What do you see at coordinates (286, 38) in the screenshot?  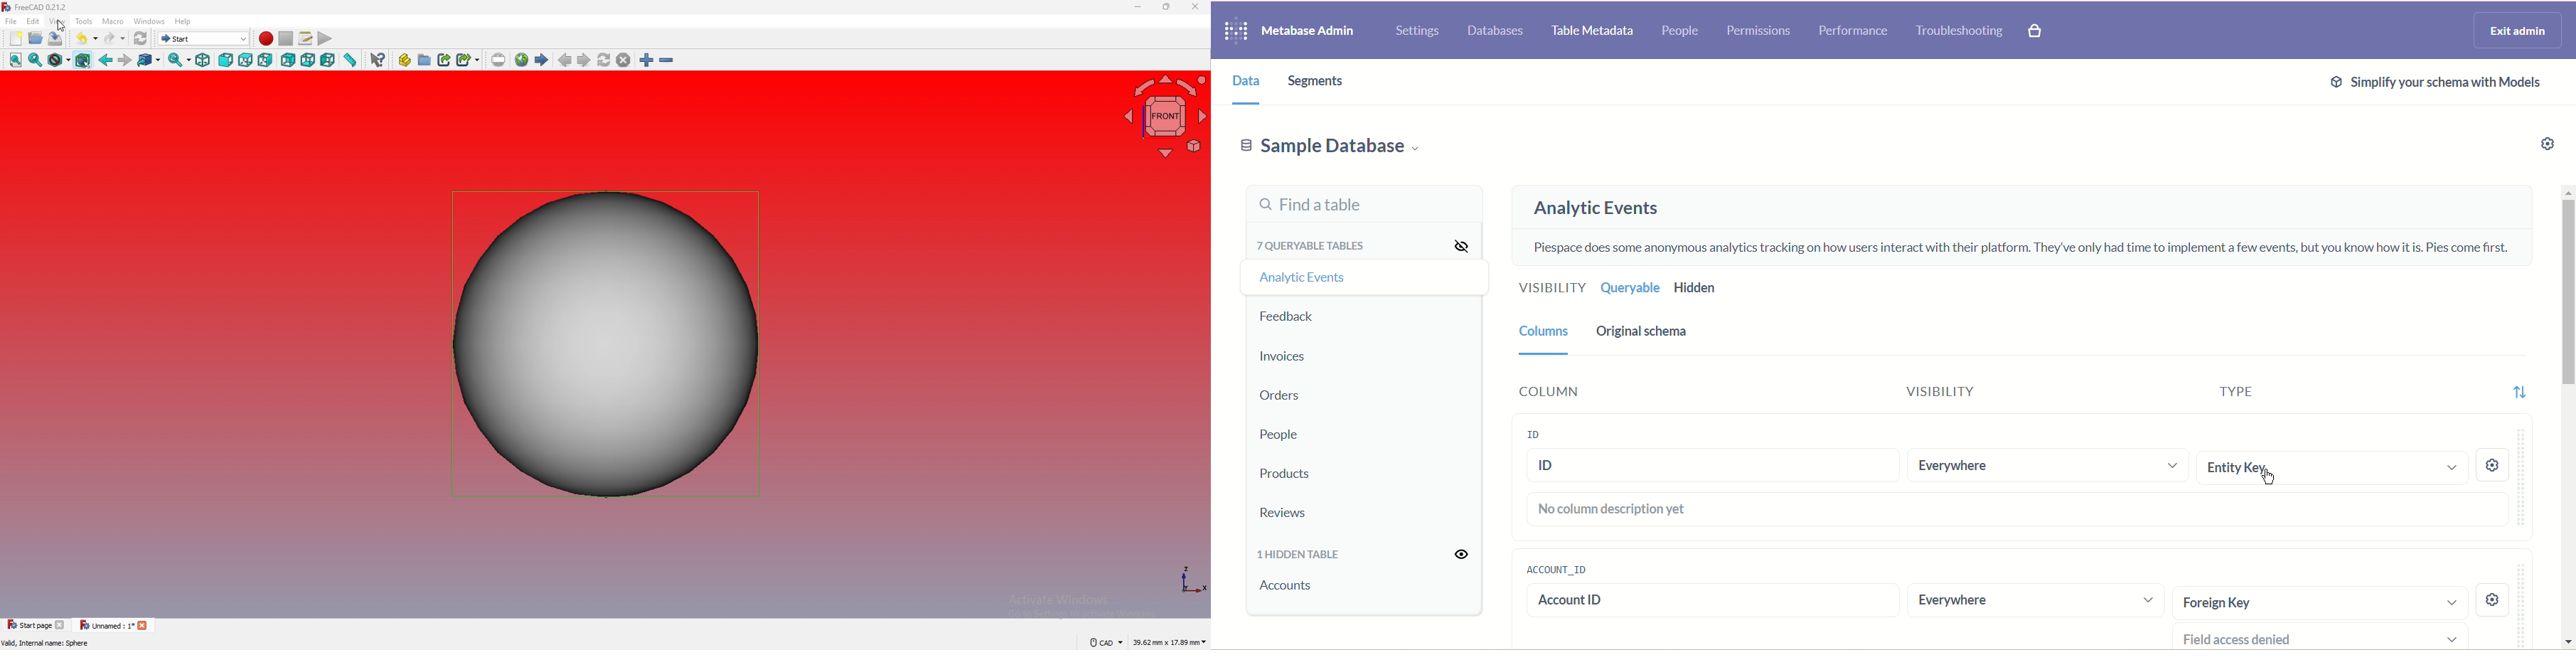 I see `stop macro` at bounding box center [286, 38].